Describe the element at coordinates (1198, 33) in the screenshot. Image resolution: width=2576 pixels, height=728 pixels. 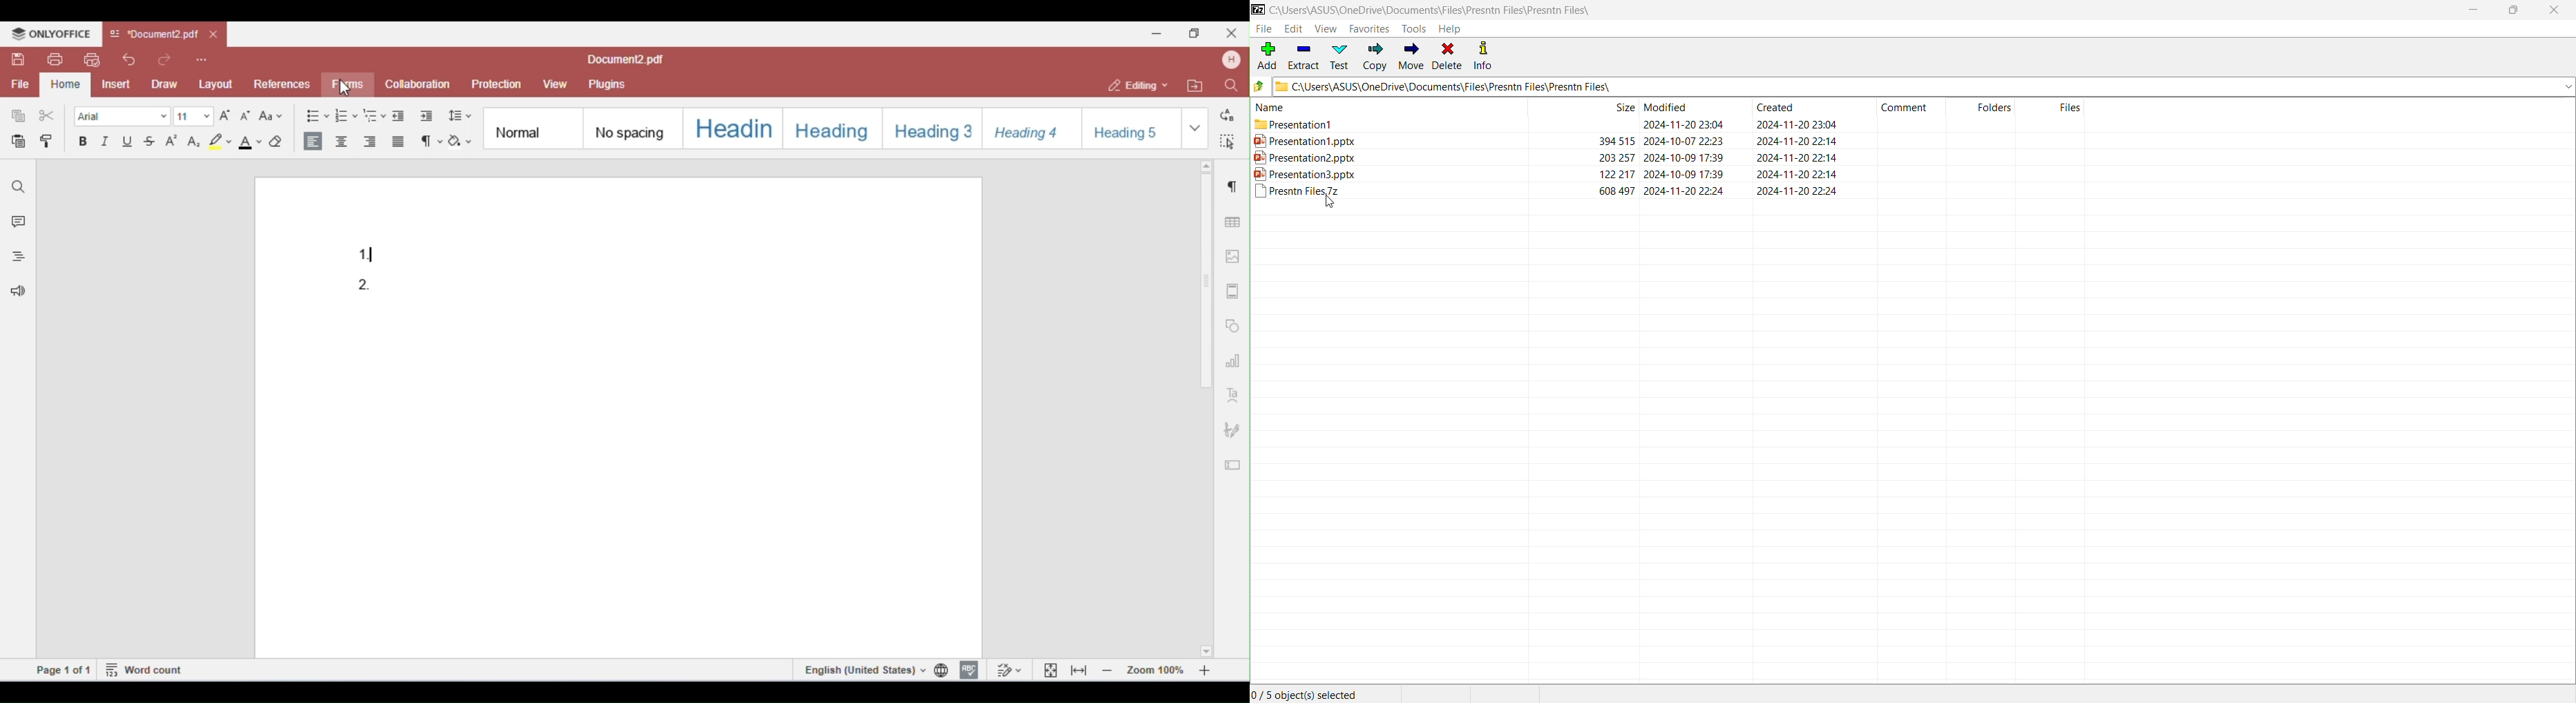
I see `maximize` at that location.